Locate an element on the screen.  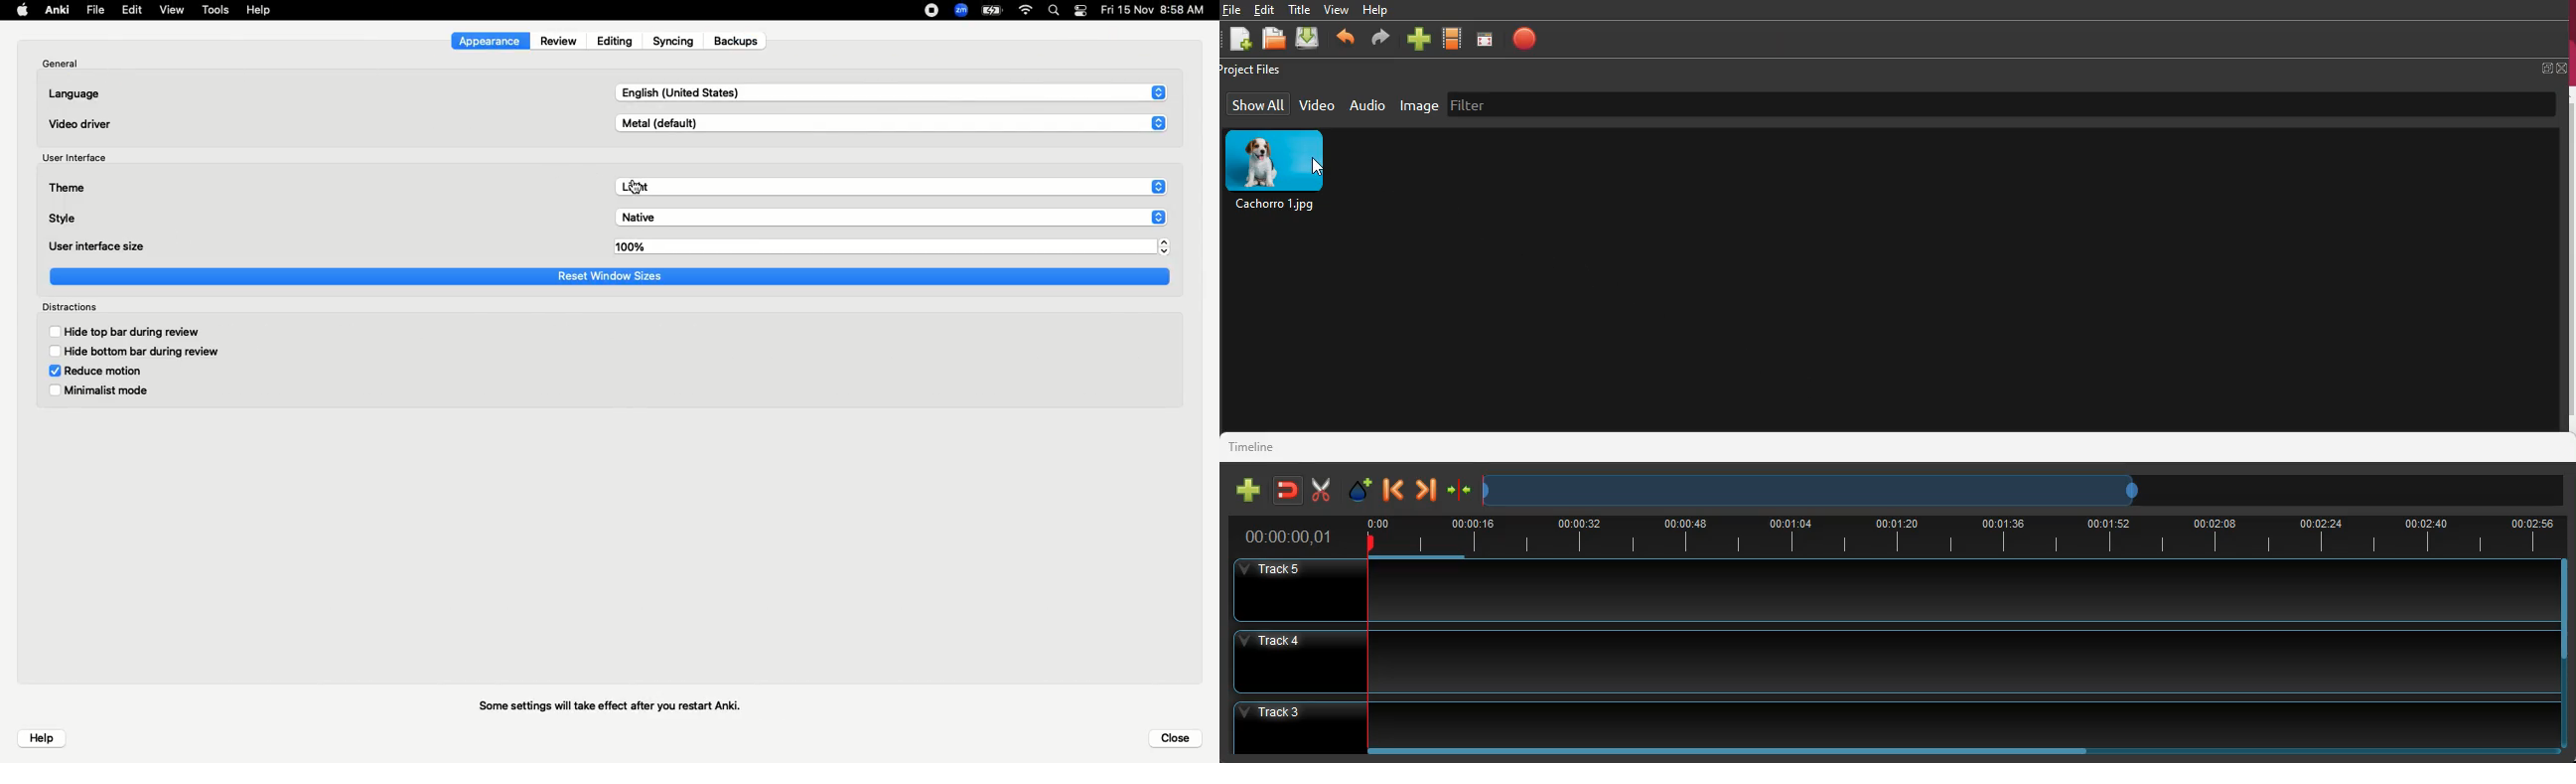
Notification is located at coordinates (1081, 12).